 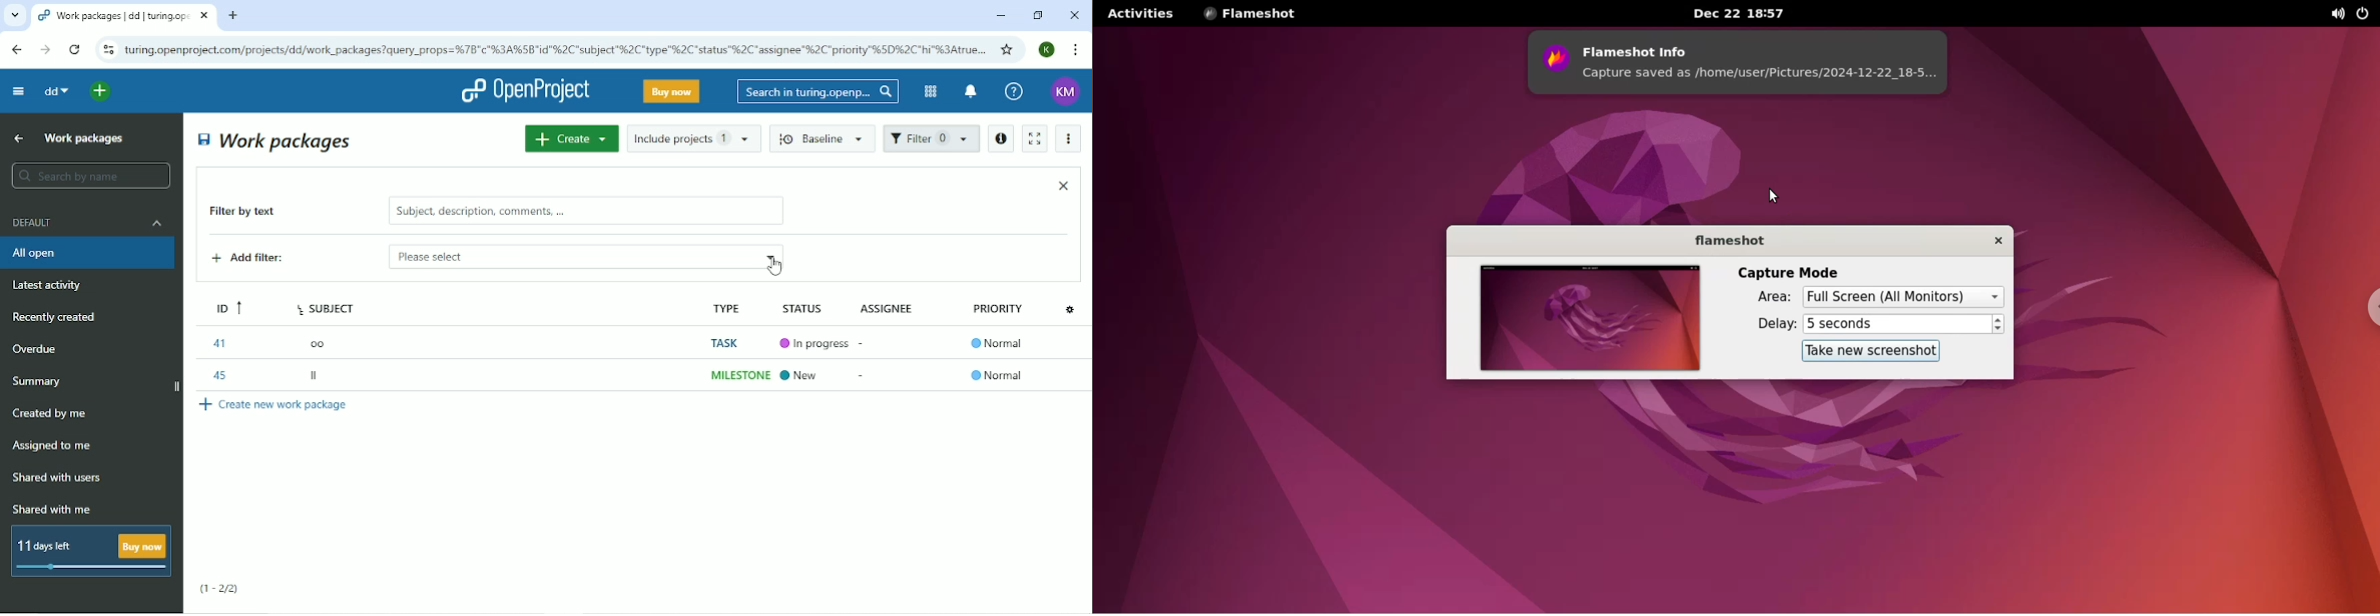 What do you see at coordinates (723, 308) in the screenshot?
I see `Type` at bounding box center [723, 308].